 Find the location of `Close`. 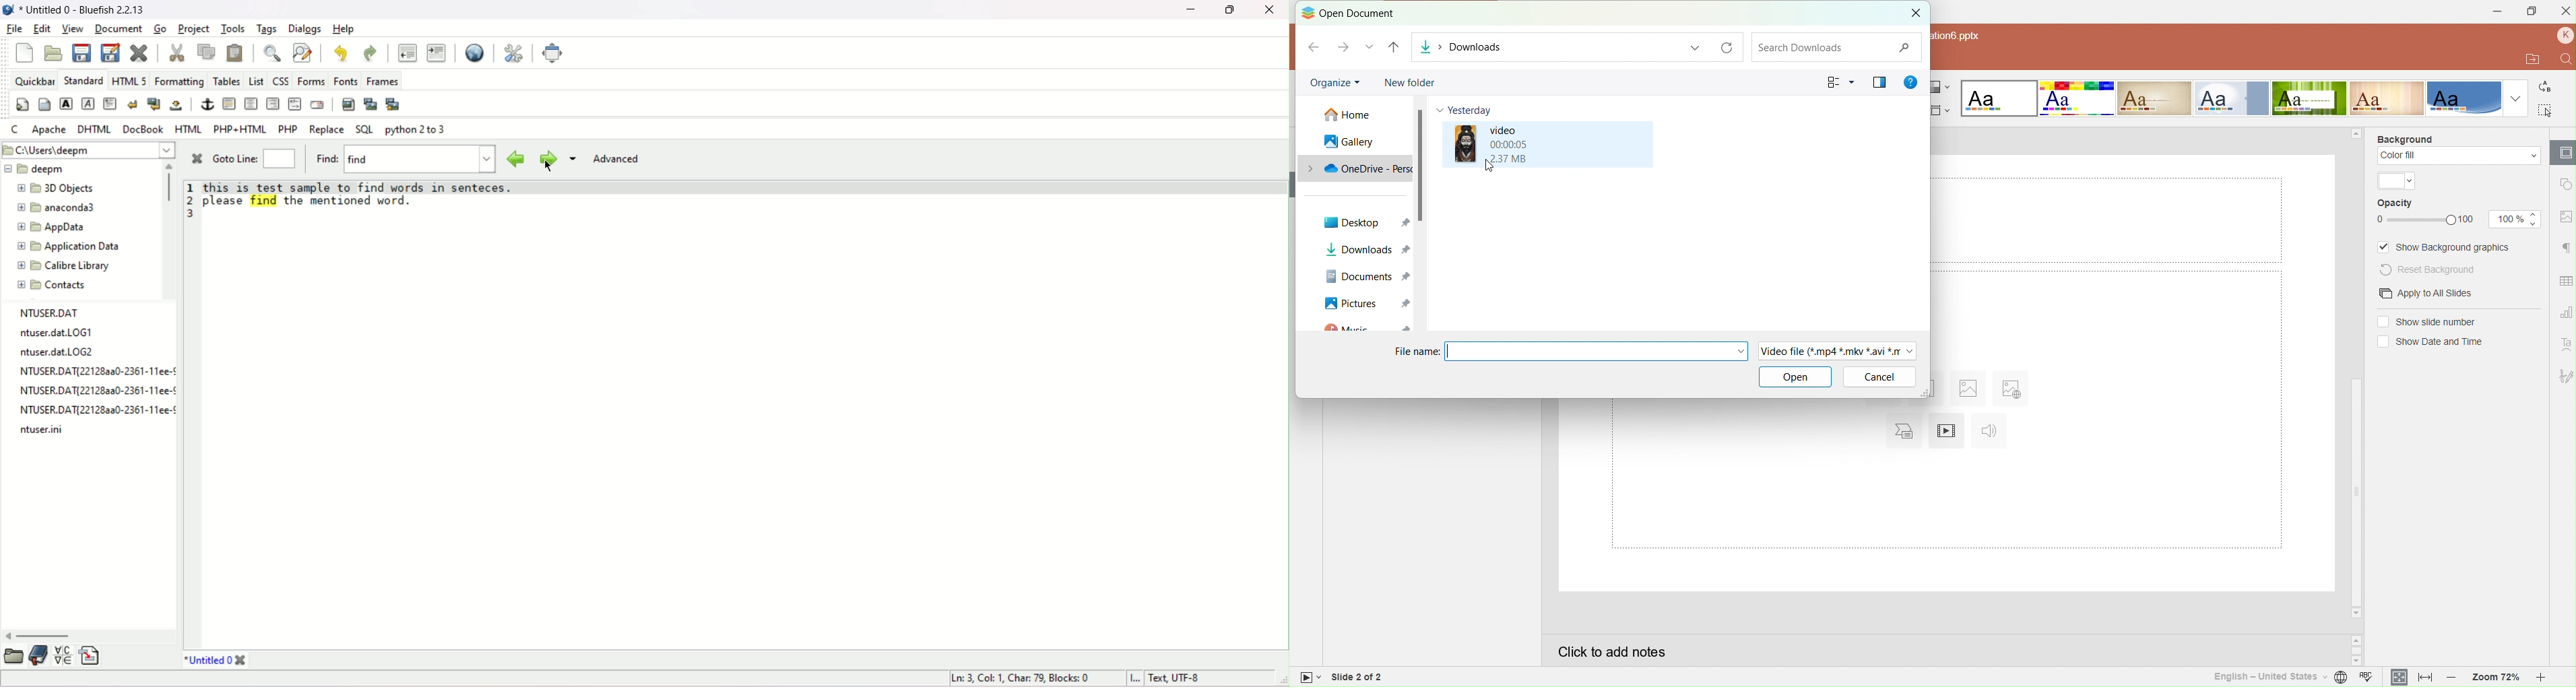

Close is located at coordinates (1912, 13).